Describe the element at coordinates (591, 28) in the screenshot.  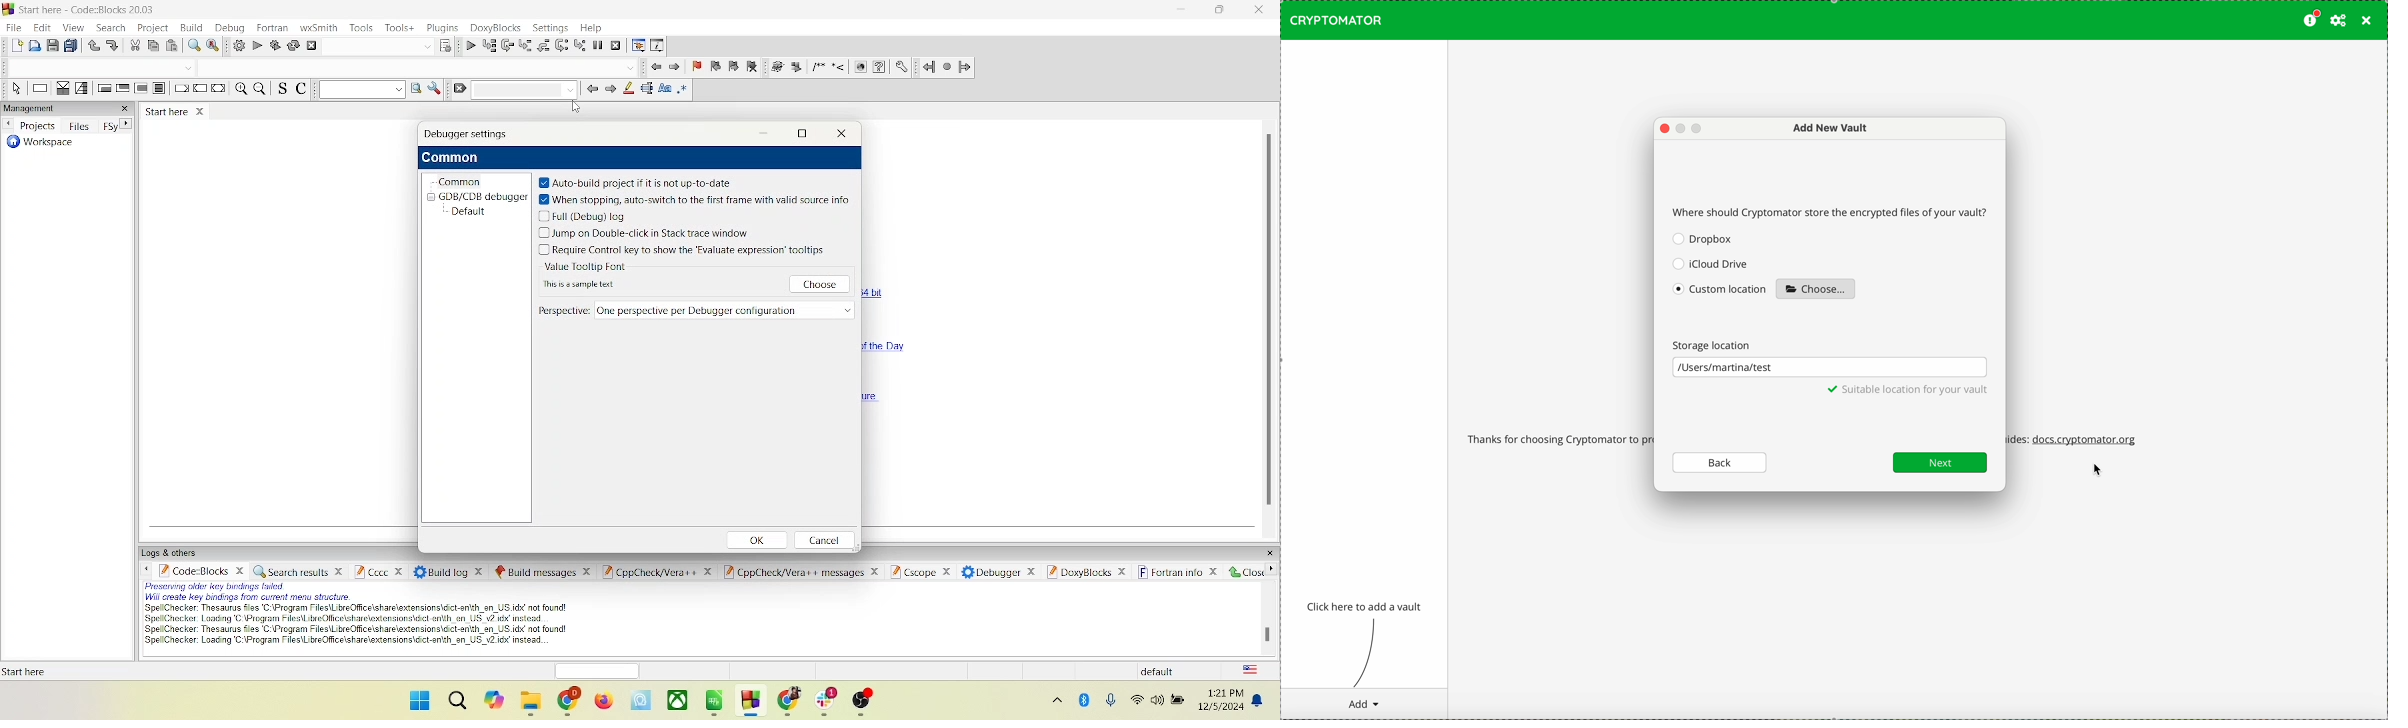
I see `help` at that location.